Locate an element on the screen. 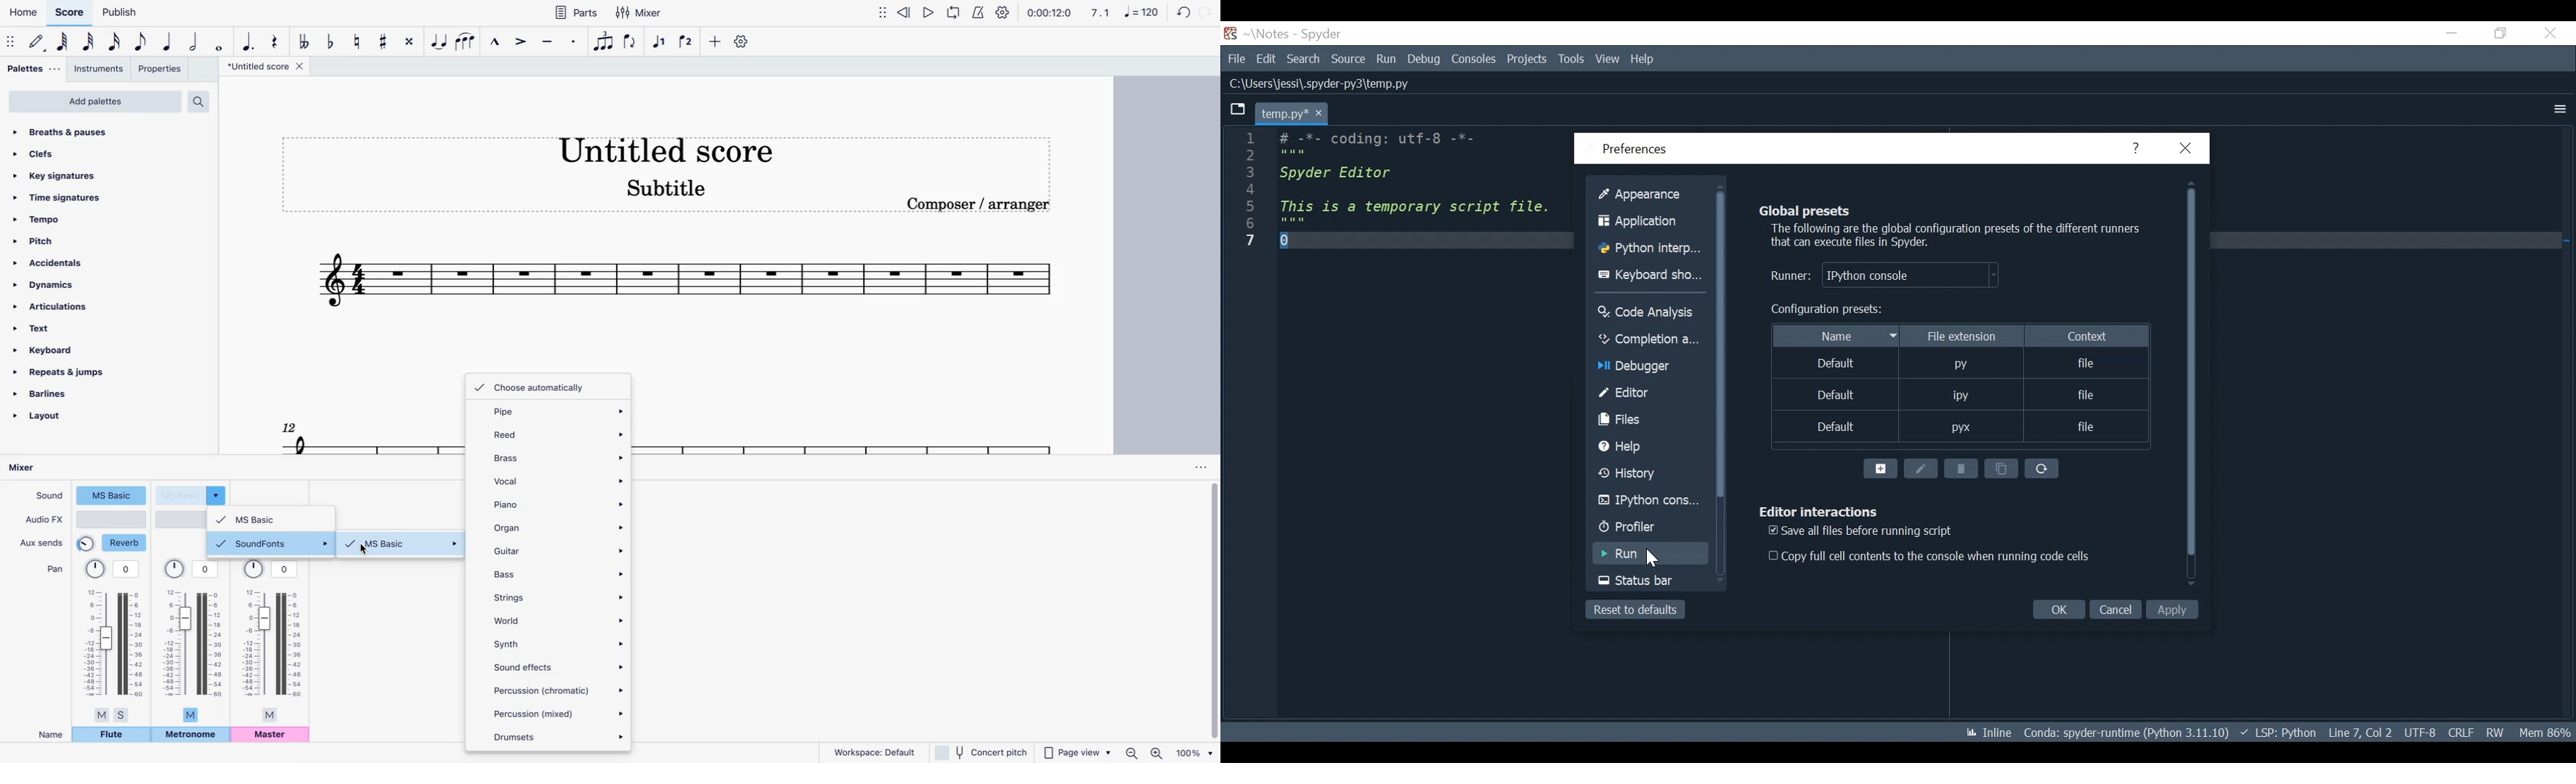 This screenshot has width=2576, height=784. synth is located at coordinates (561, 643).